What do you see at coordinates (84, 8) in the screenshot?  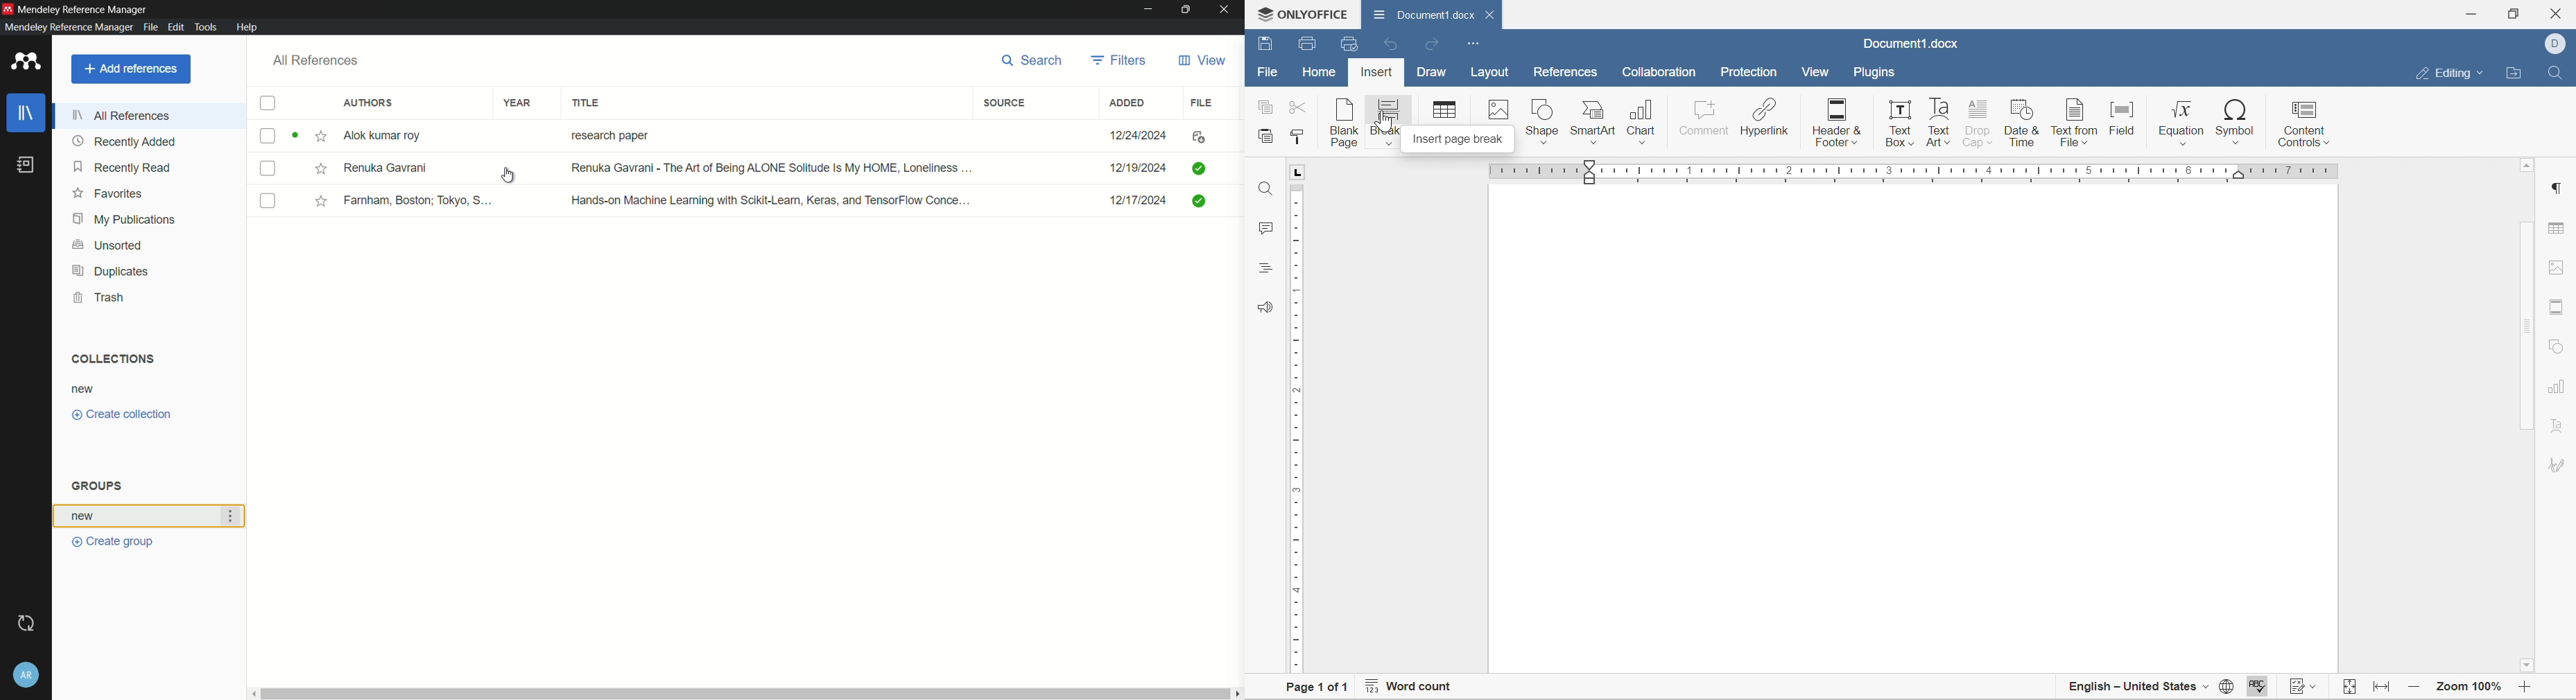 I see `Mendeley Reference Manager` at bounding box center [84, 8].